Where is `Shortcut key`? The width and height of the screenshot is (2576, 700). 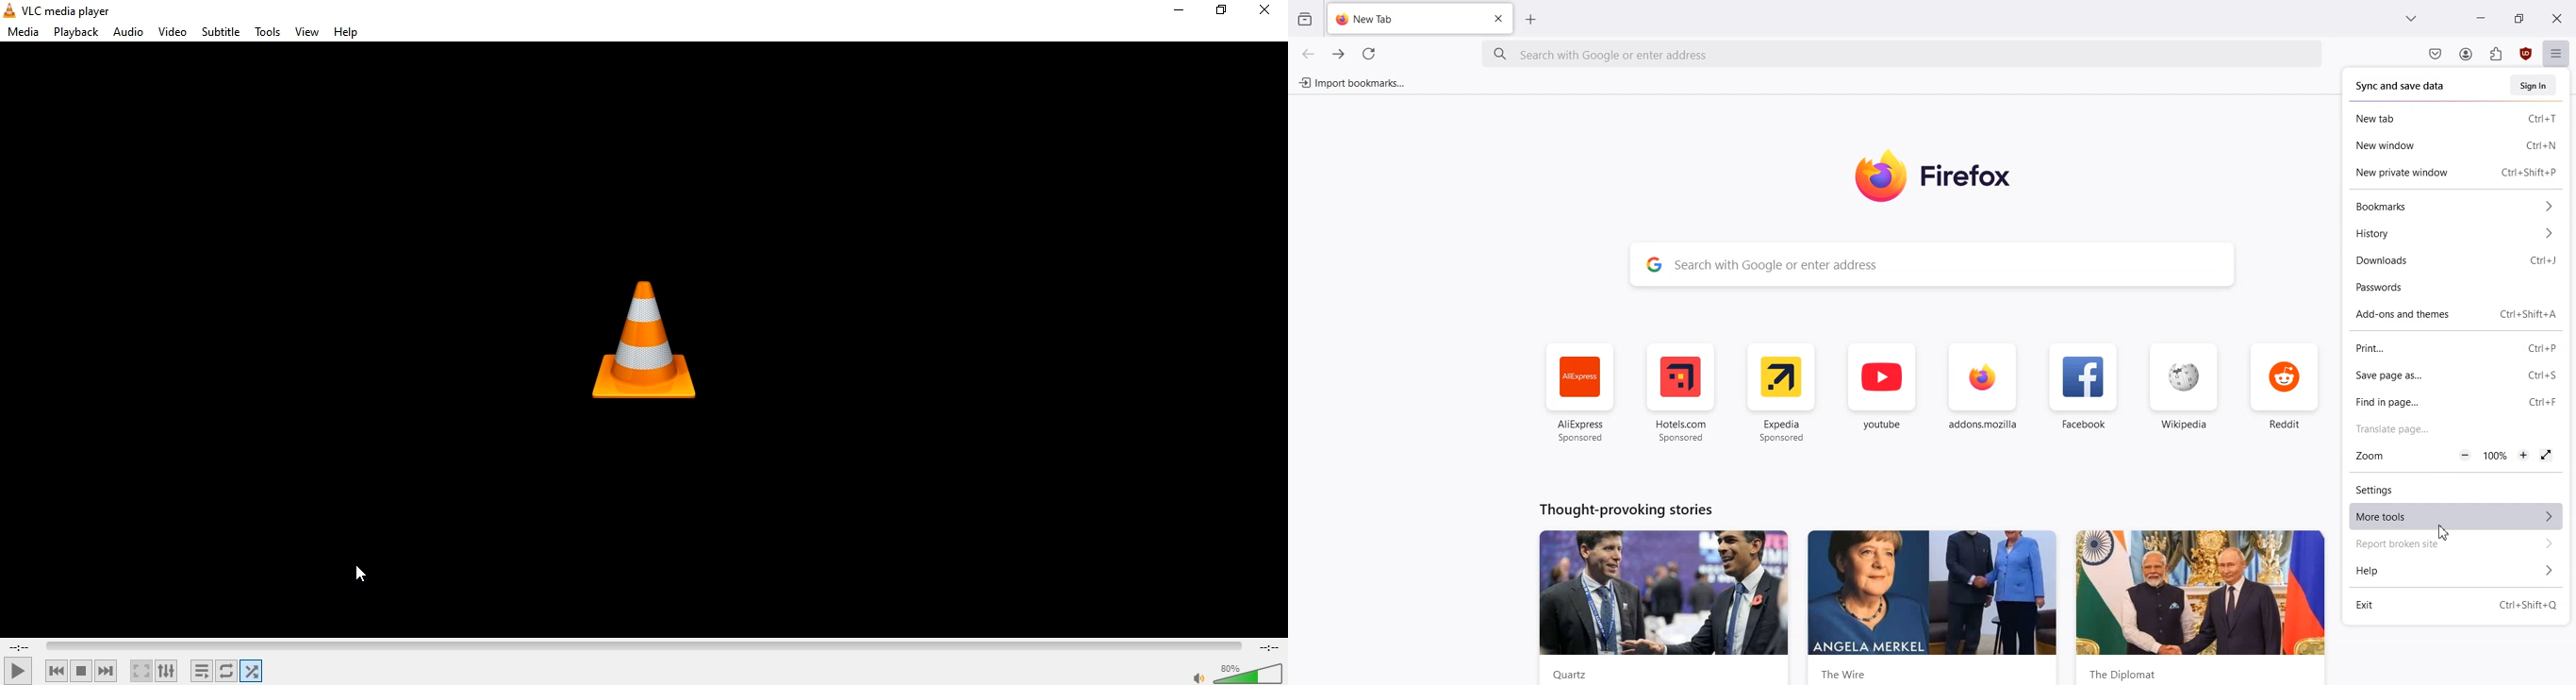
Shortcut key is located at coordinates (2528, 315).